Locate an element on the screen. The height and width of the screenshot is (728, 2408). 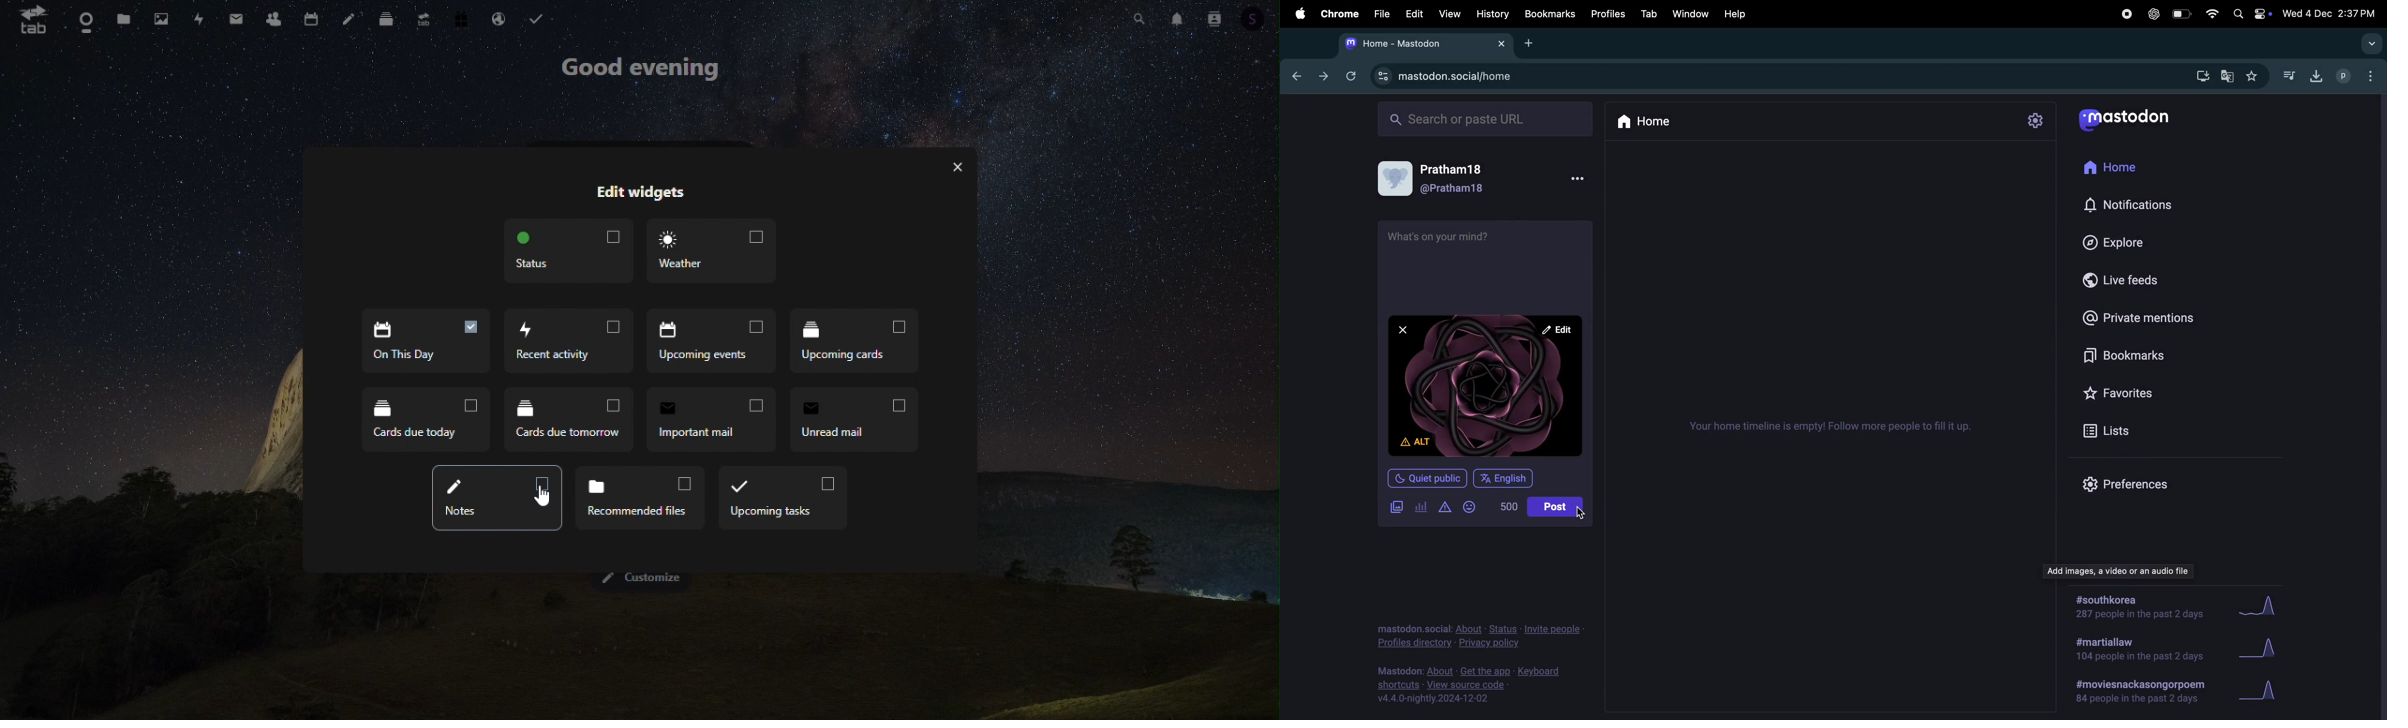
Greetings is located at coordinates (644, 70).